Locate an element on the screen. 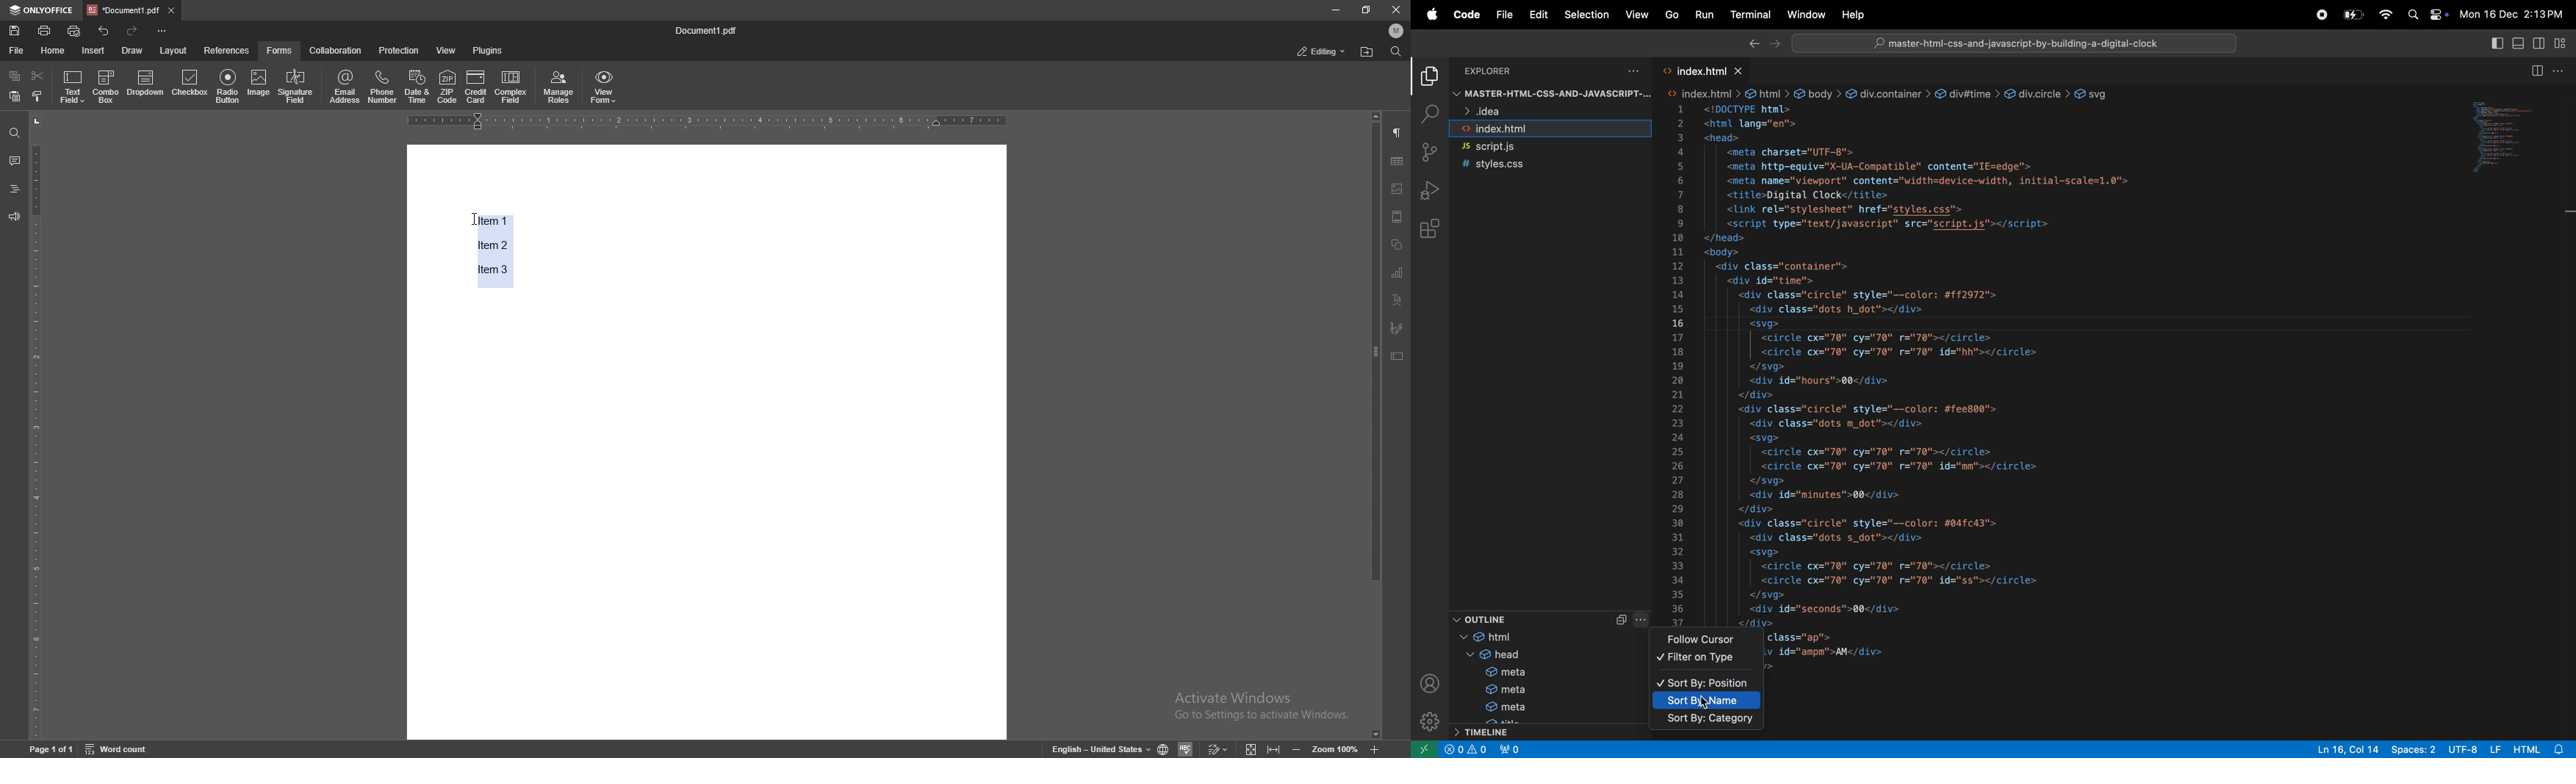  undo is located at coordinates (104, 30).